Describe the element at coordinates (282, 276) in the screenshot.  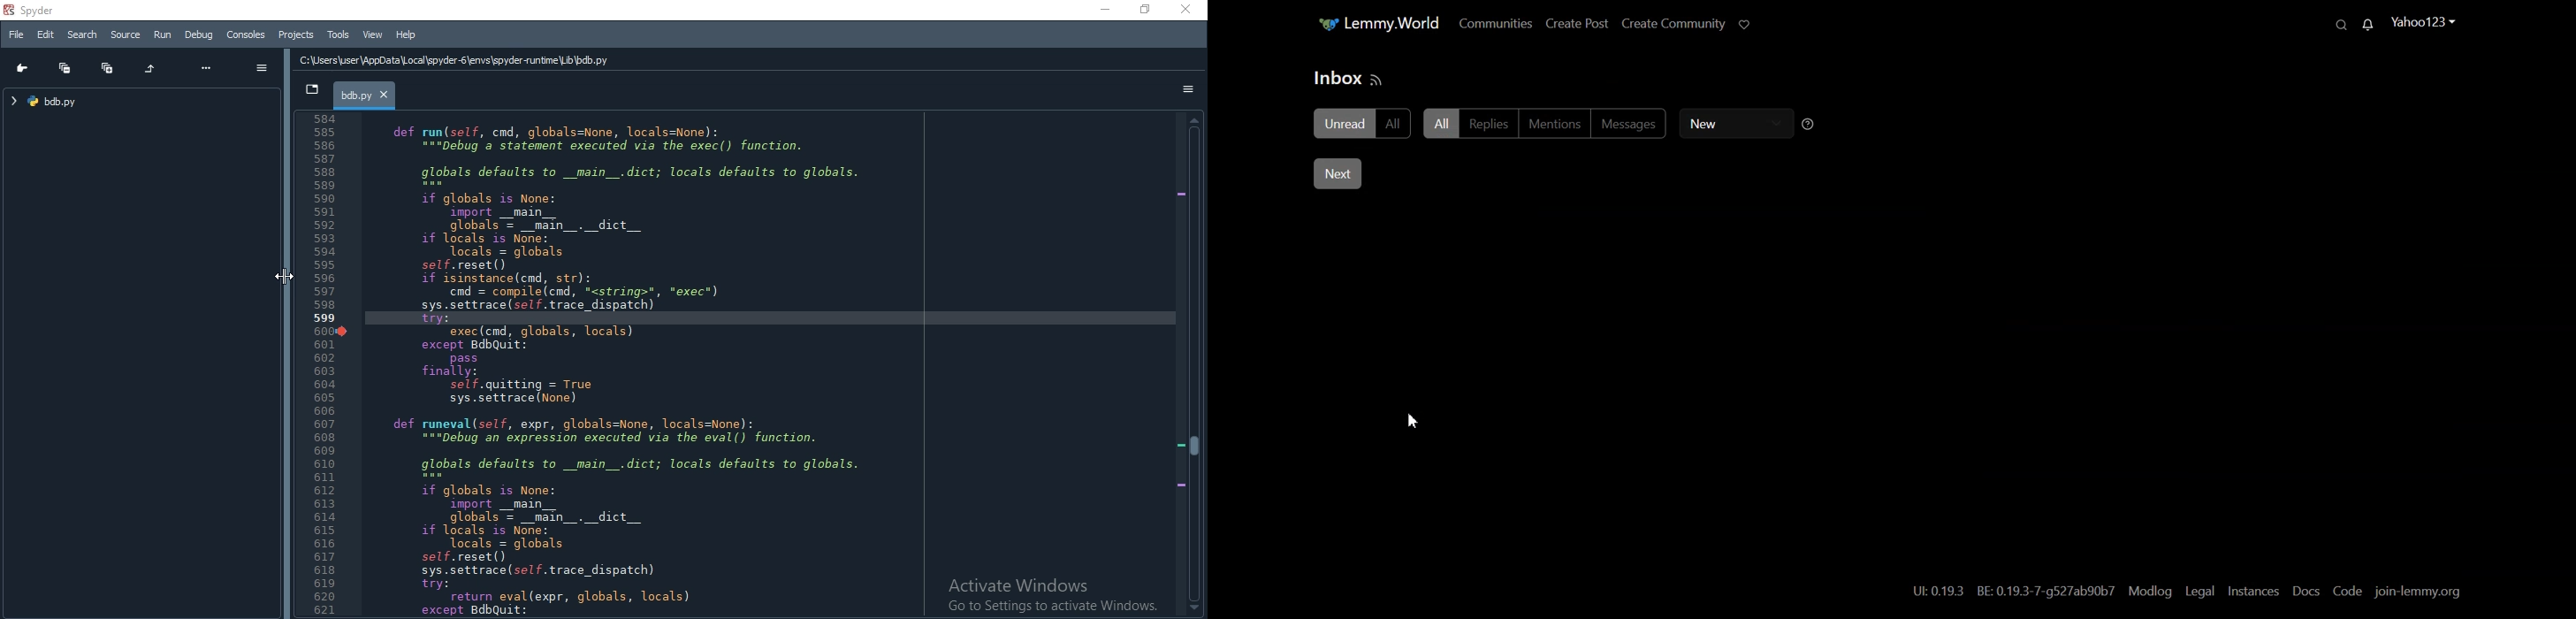
I see `Cursor` at that location.